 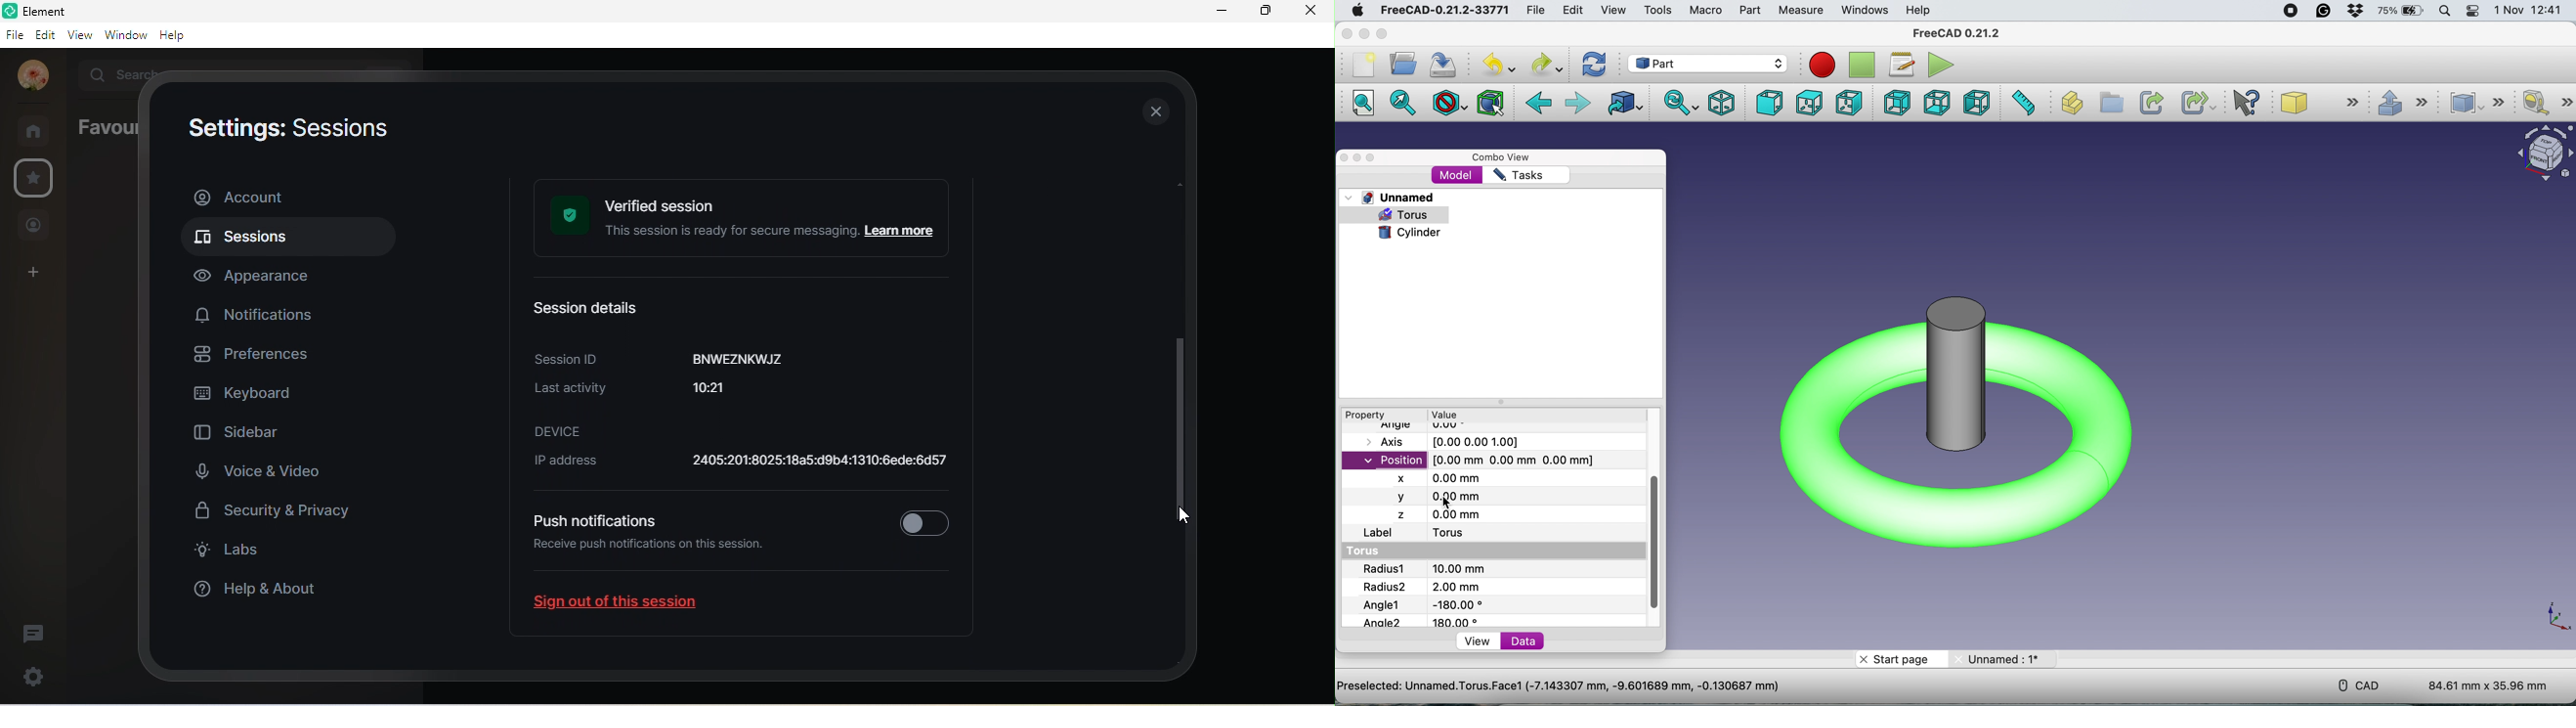 I want to click on workbench, so click(x=1708, y=63).